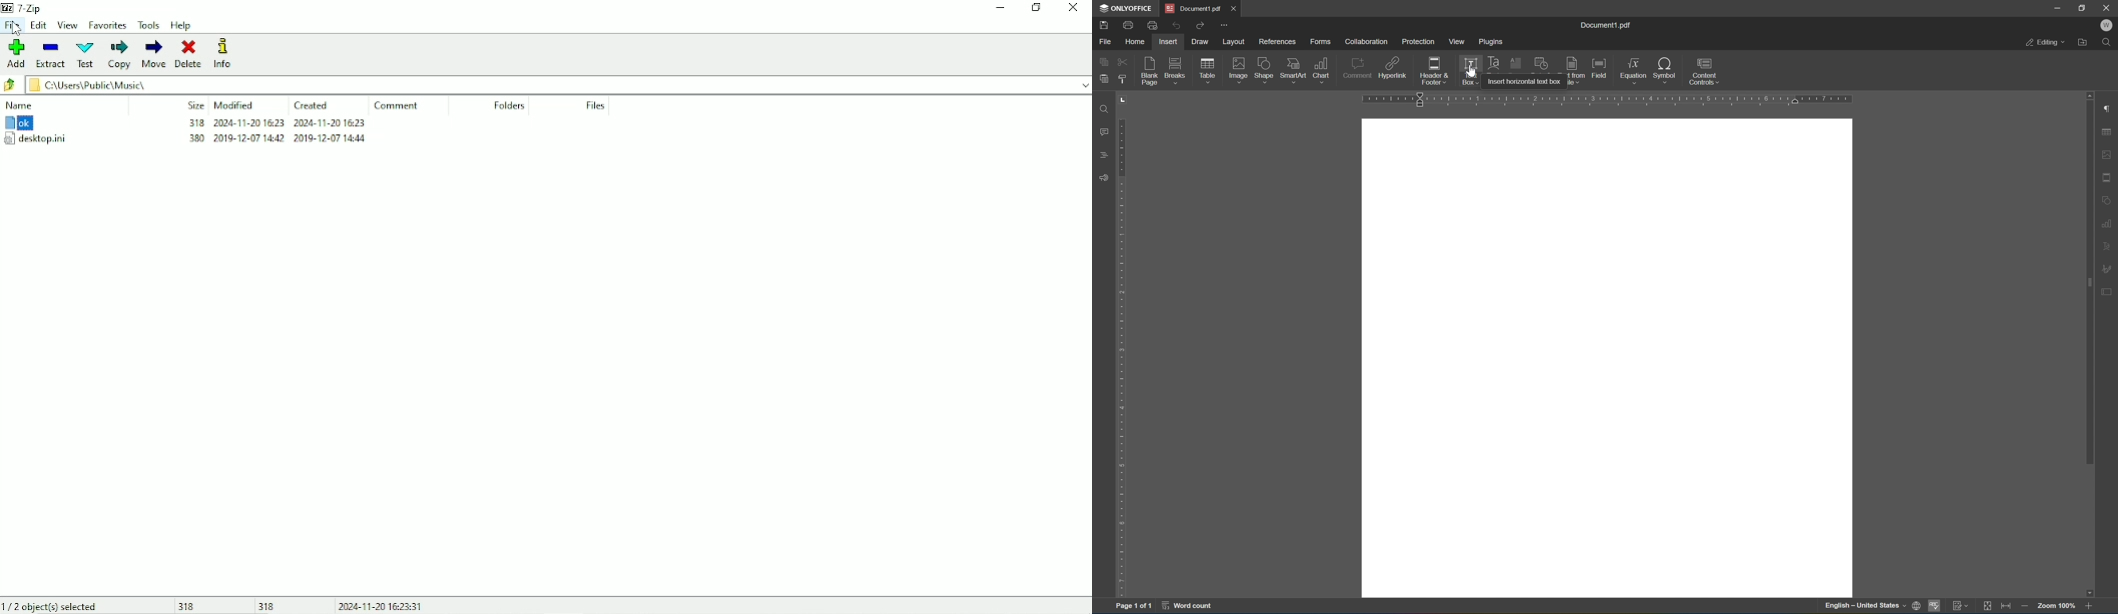 The image size is (2128, 616). I want to click on View, so click(68, 25).